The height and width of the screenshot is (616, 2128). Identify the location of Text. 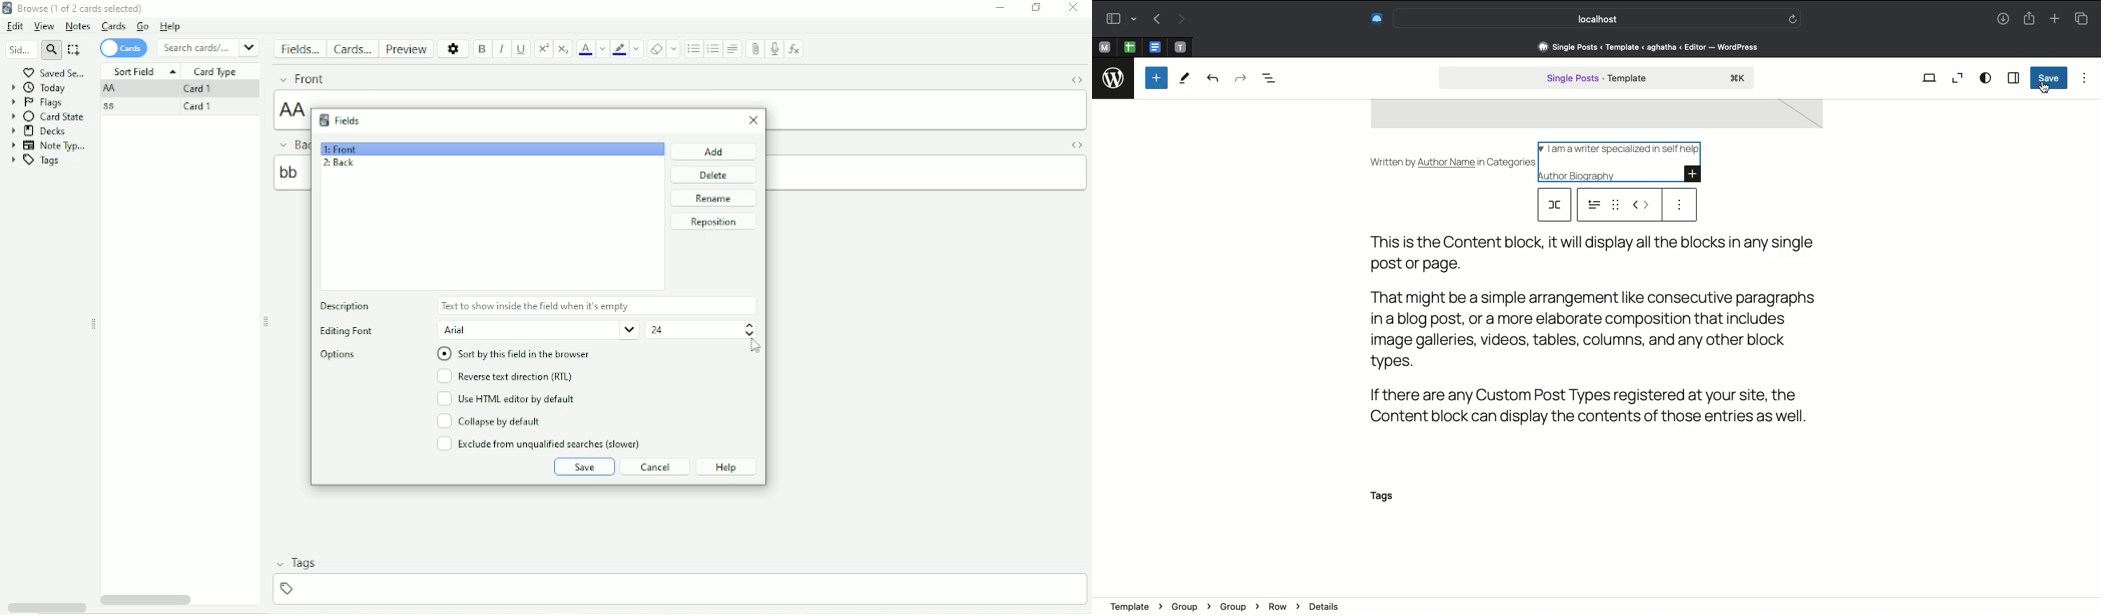
(1601, 327).